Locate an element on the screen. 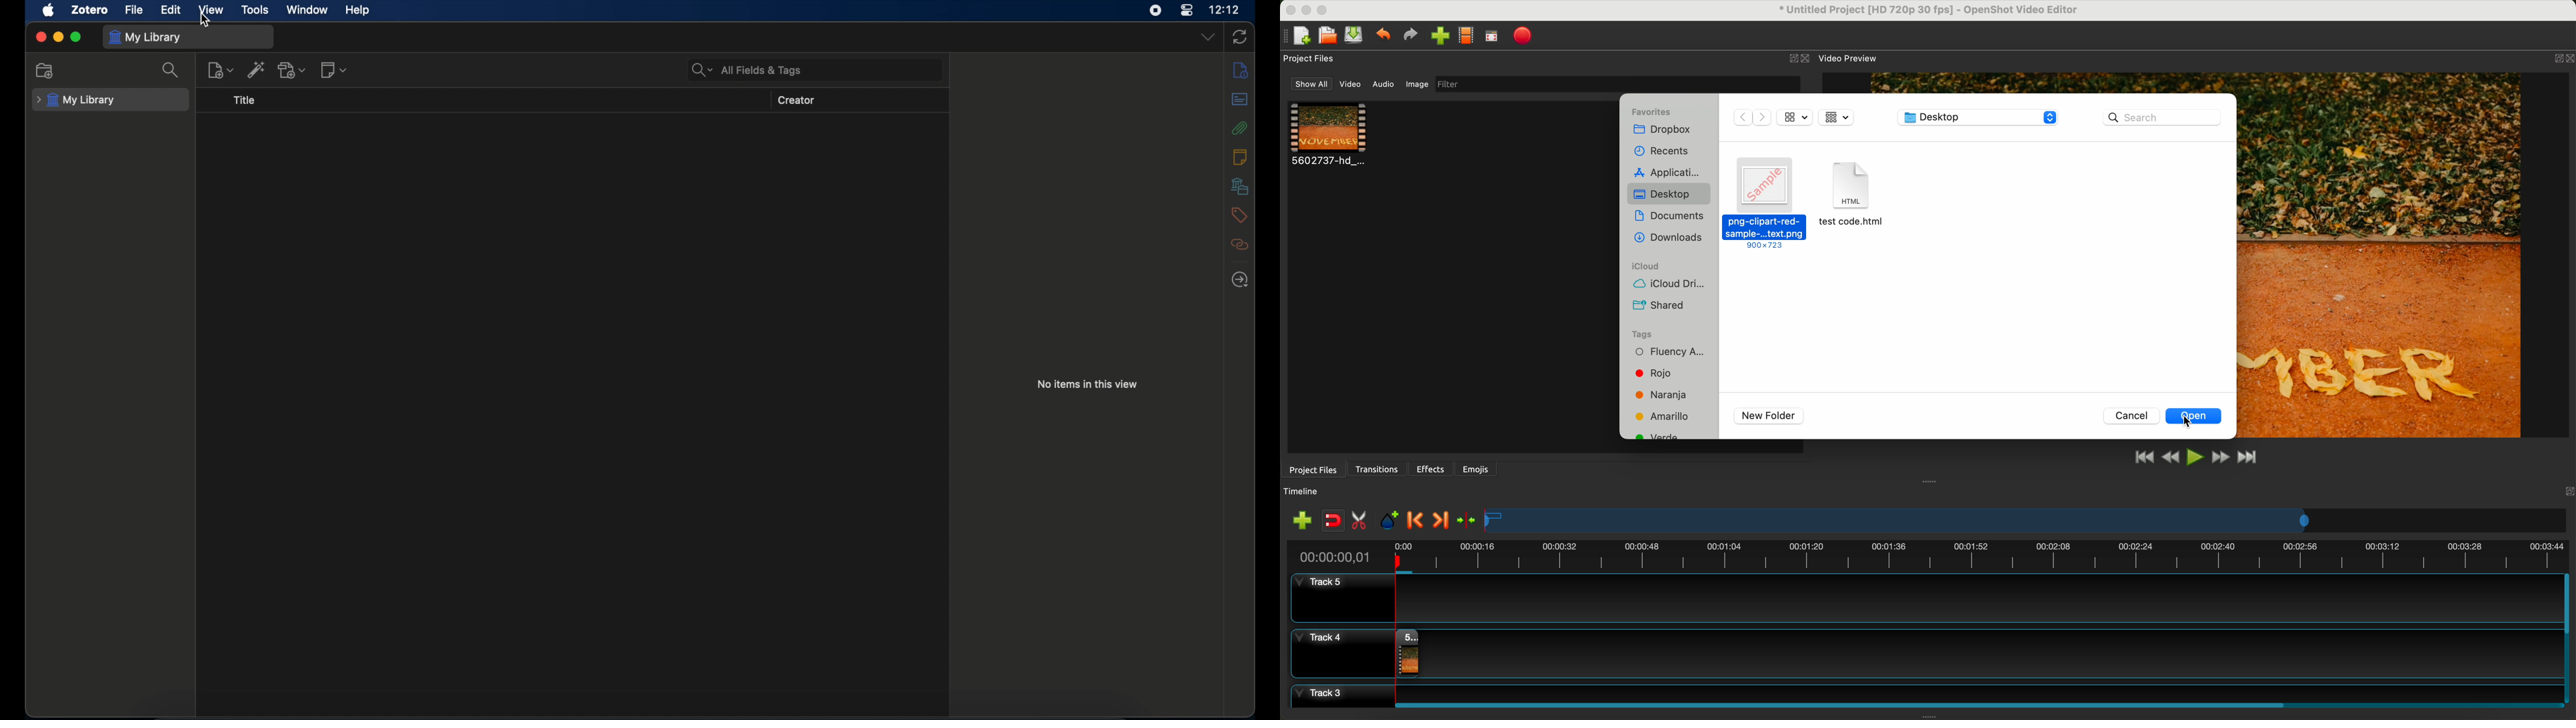 The width and height of the screenshot is (2576, 728). my library is located at coordinates (75, 101).